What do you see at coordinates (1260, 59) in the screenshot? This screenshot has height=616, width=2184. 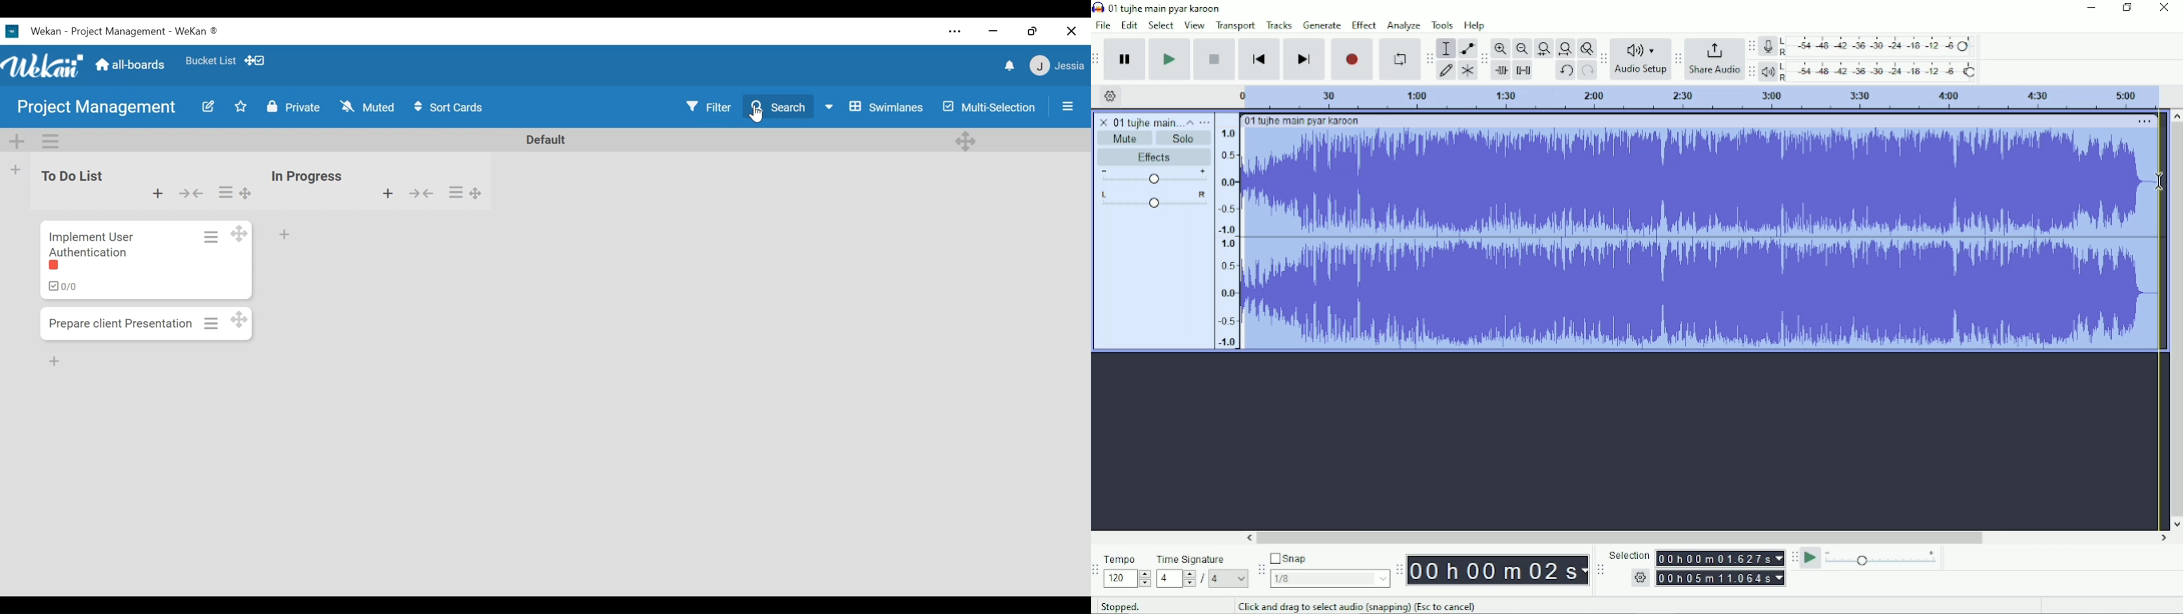 I see `Skip to start` at bounding box center [1260, 59].